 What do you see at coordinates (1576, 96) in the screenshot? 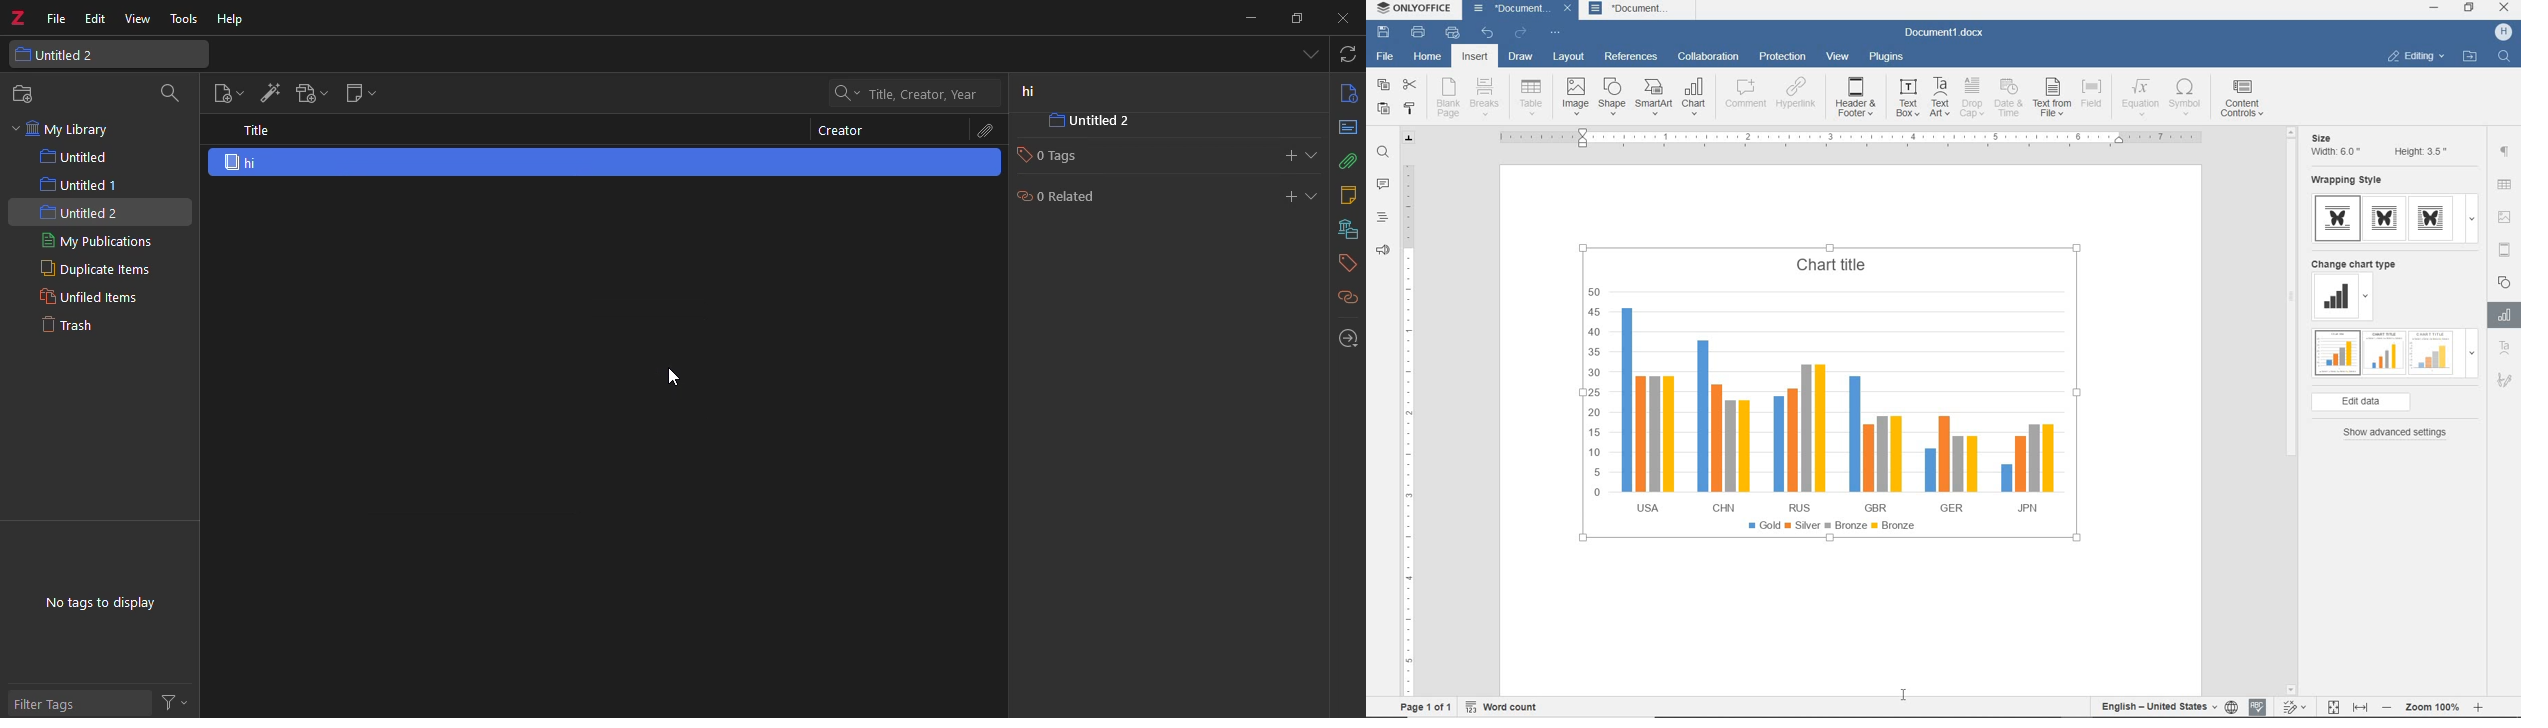
I see `image` at bounding box center [1576, 96].